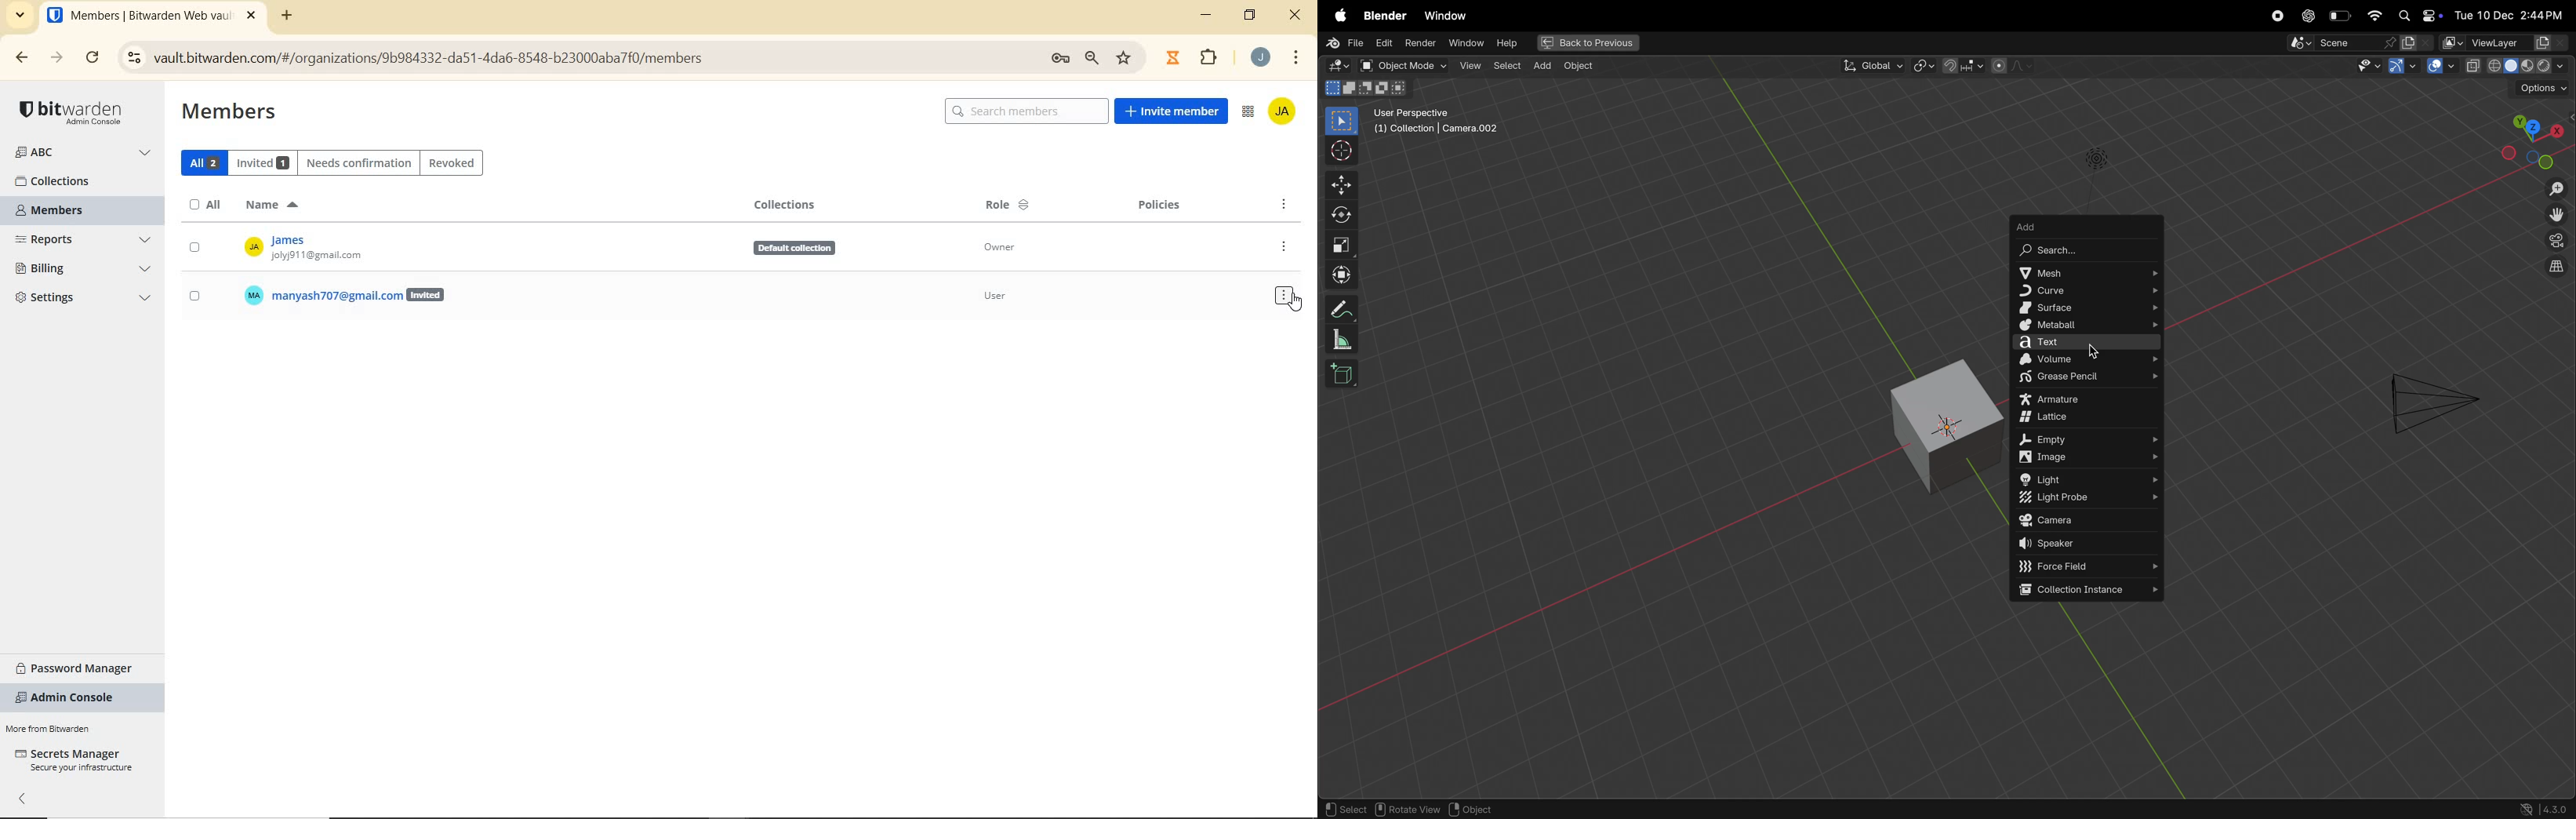 The height and width of the screenshot is (840, 2576). I want to click on BACK, so click(23, 58).